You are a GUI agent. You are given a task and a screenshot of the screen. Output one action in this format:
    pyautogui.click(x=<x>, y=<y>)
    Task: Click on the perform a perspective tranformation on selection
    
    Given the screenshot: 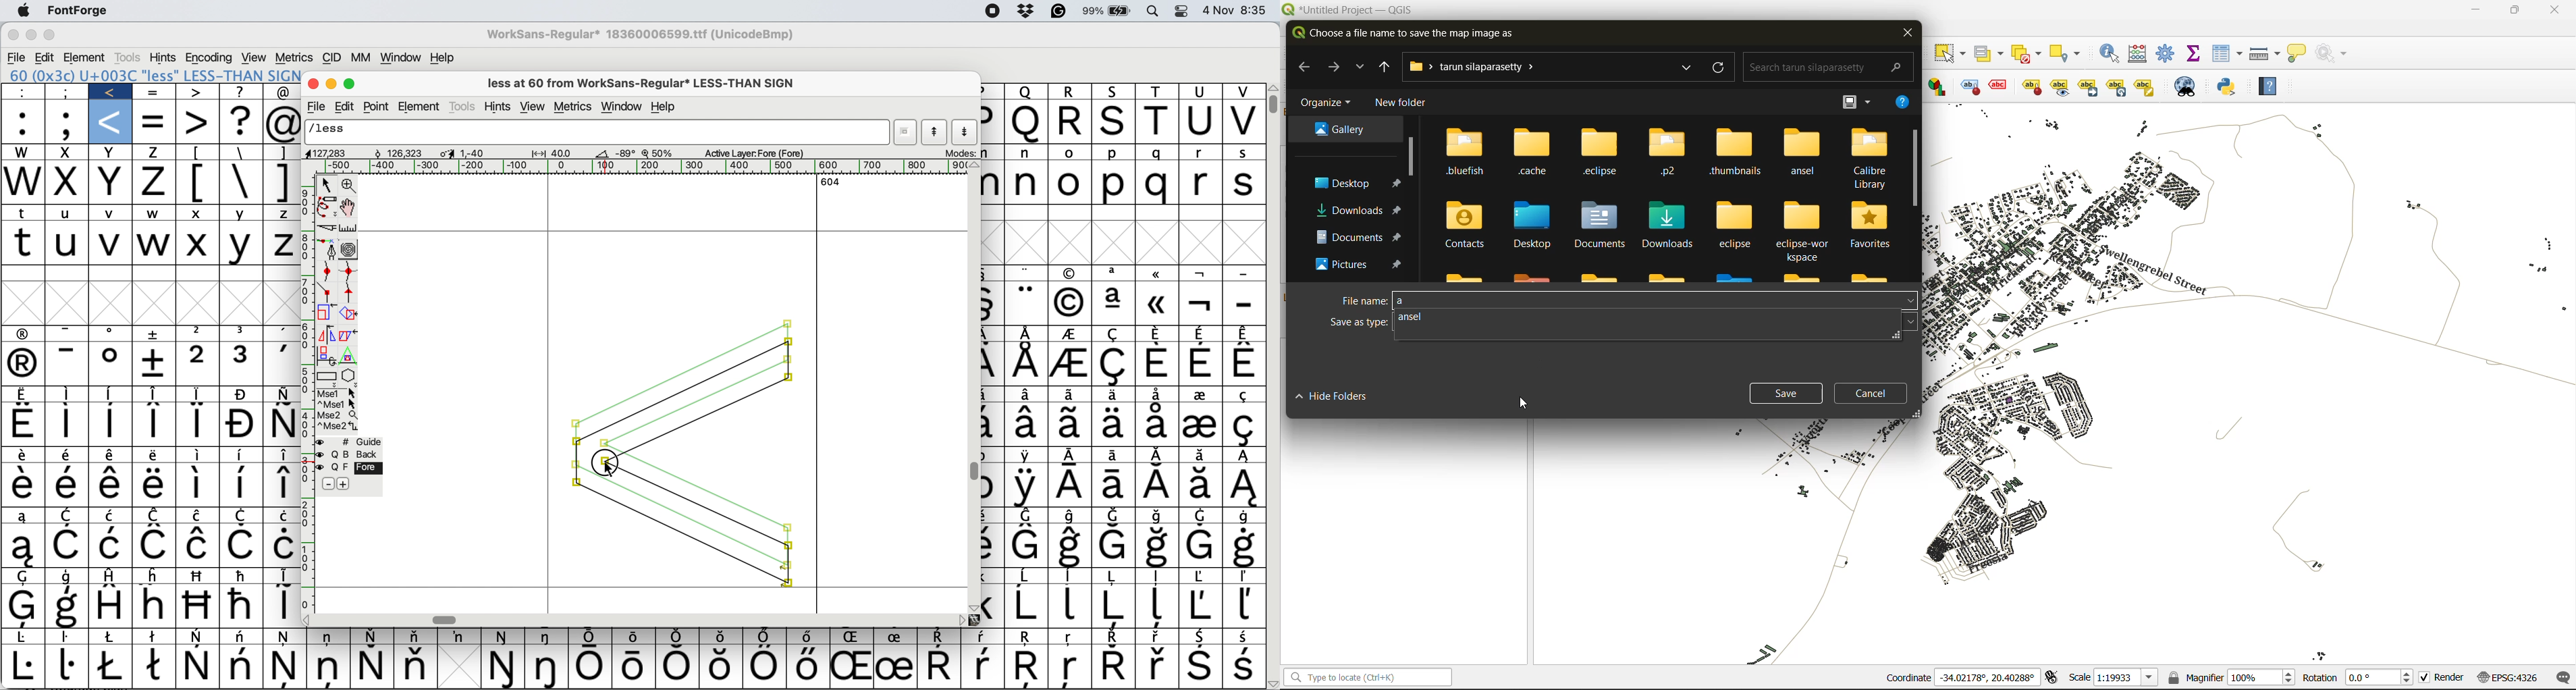 What is the action you would take?
    pyautogui.click(x=350, y=353)
    